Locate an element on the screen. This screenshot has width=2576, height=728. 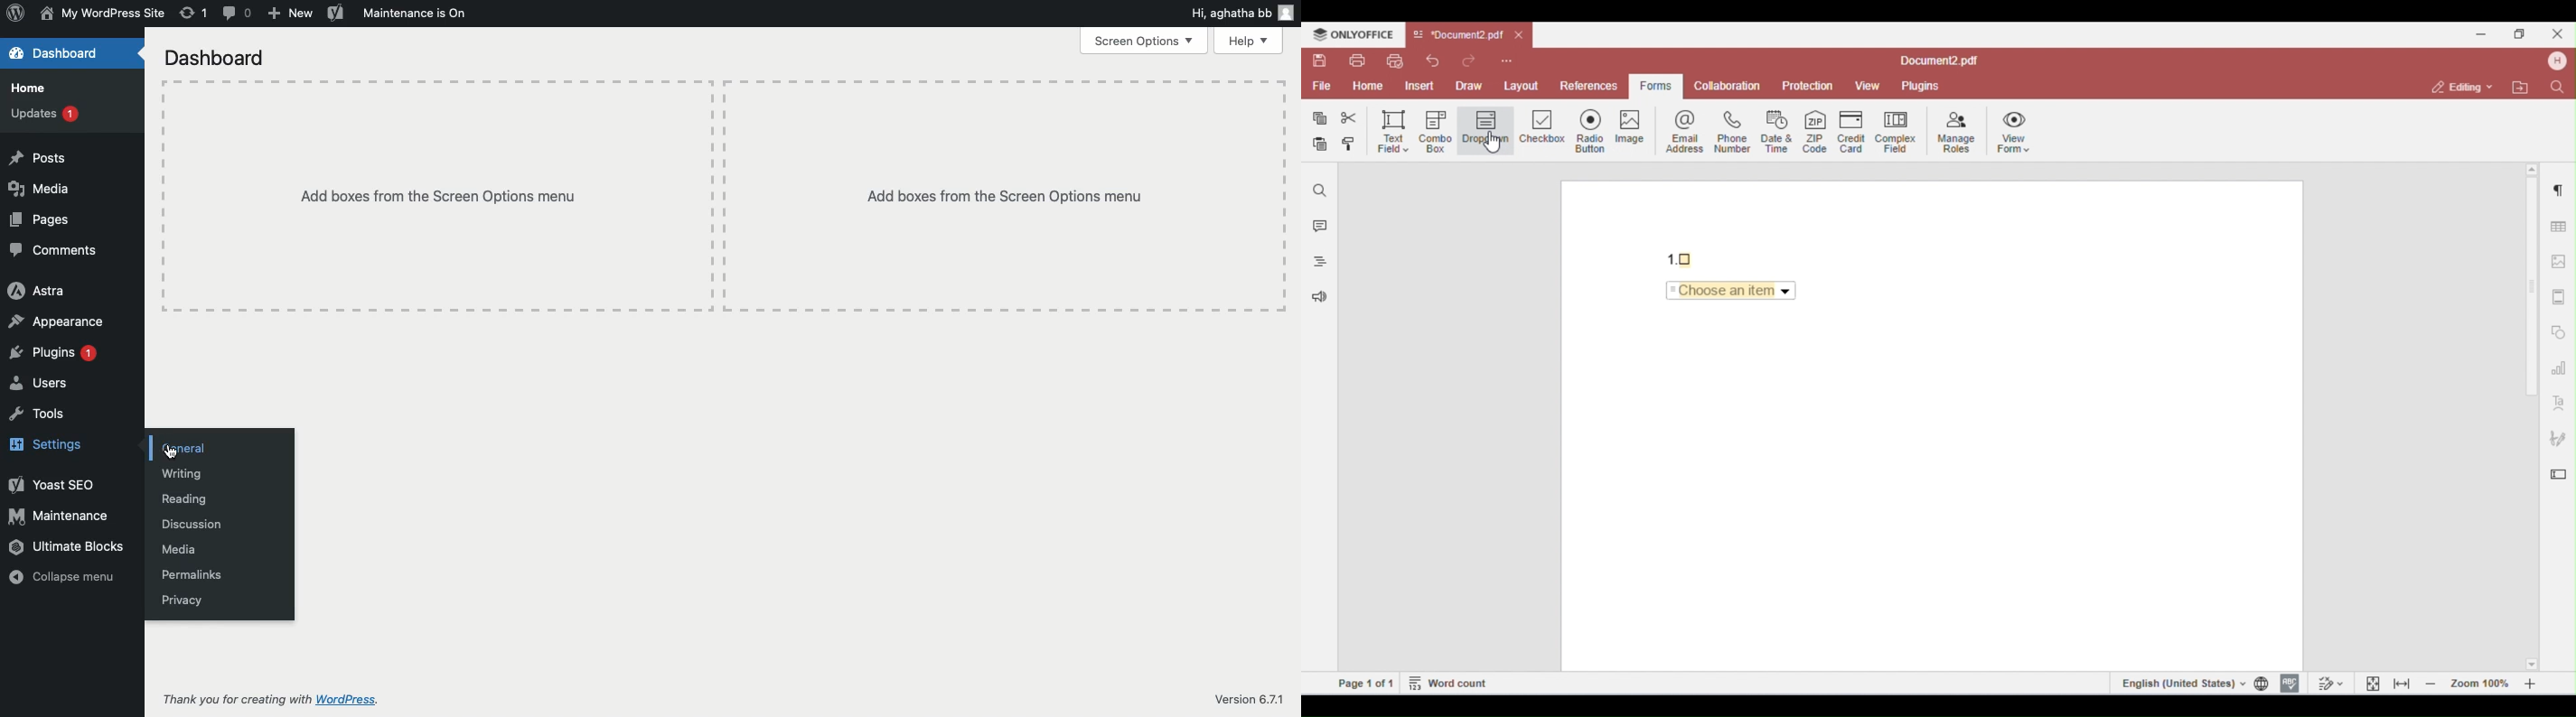
Ultimate blocks is located at coordinates (69, 546).